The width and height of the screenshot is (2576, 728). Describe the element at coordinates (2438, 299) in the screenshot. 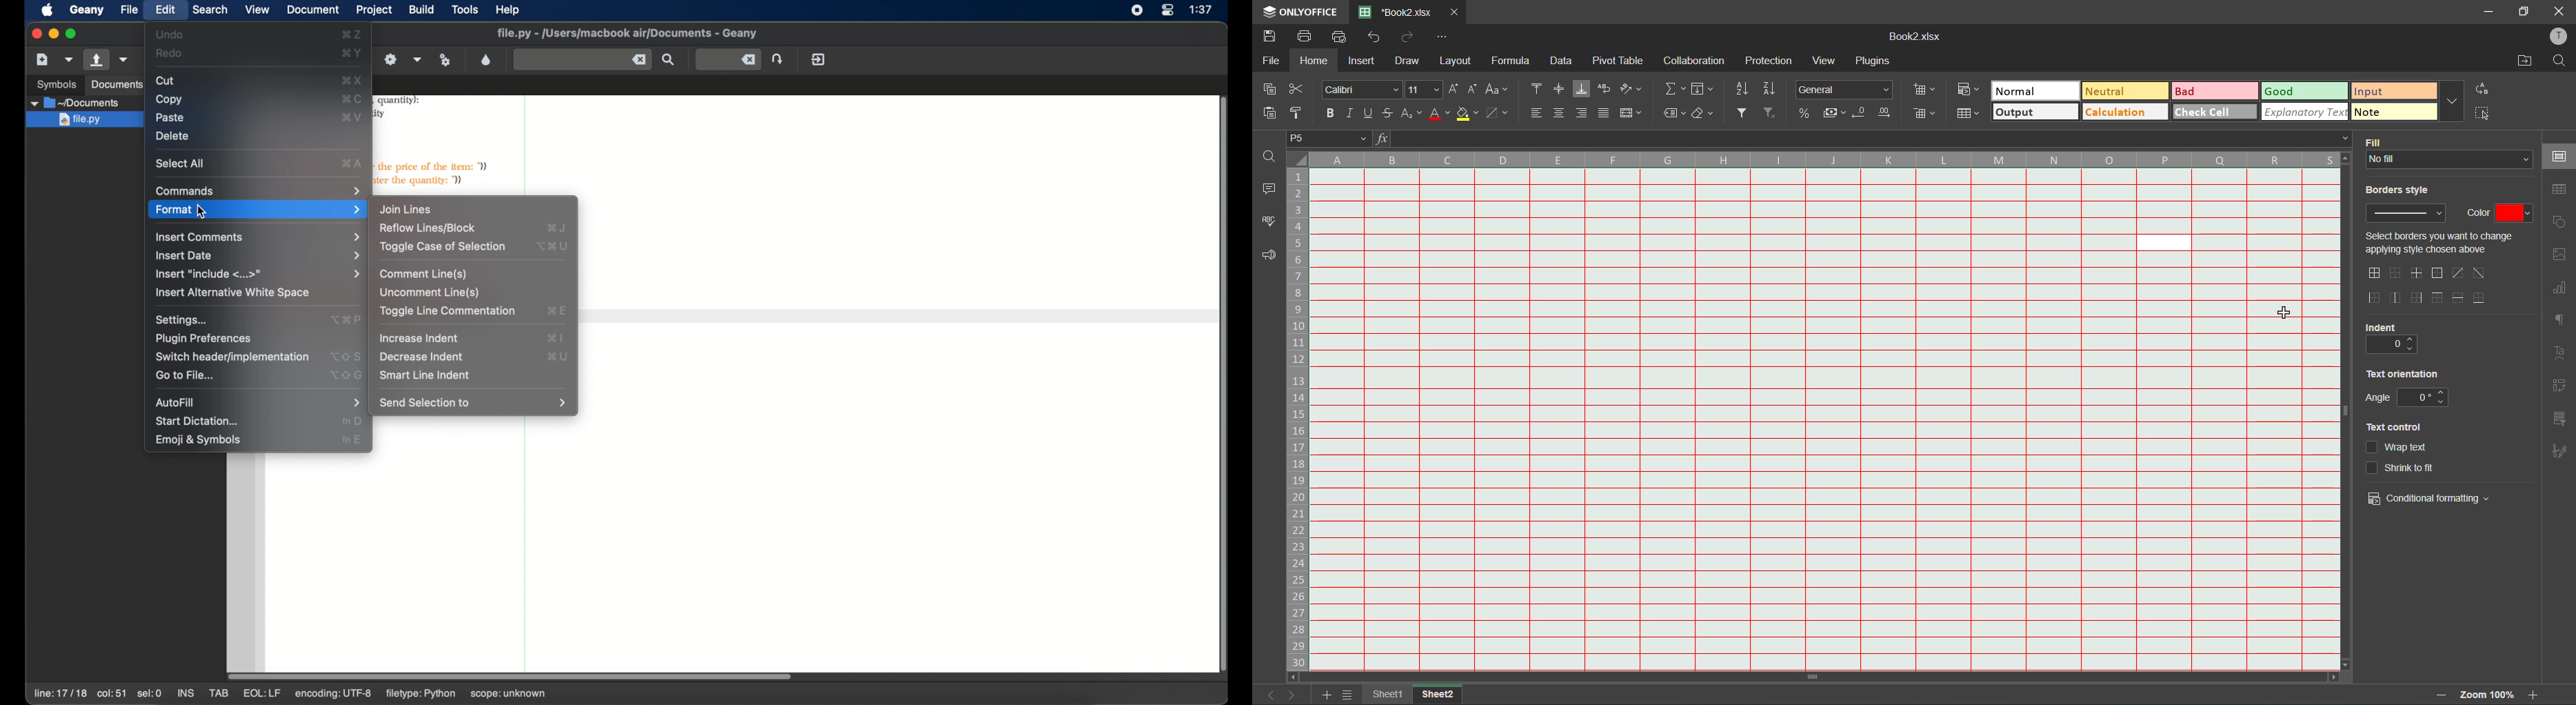

I see `outer  top line only` at that location.